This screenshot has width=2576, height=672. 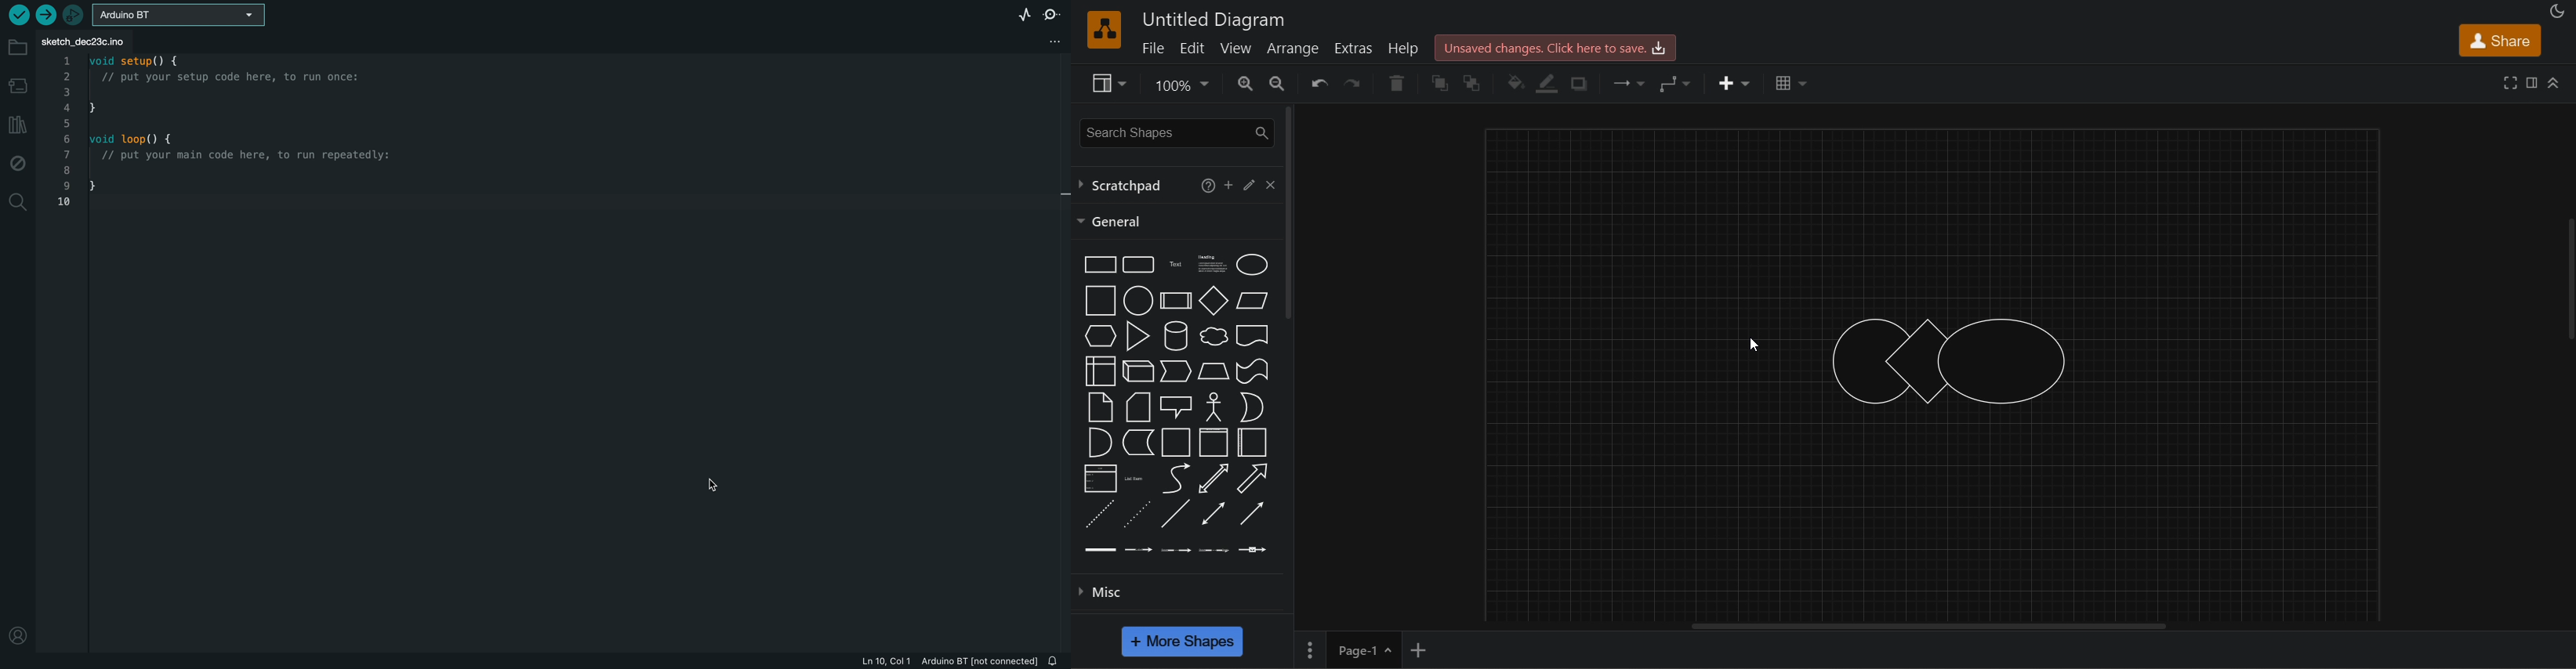 What do you see at coordinates (1237, 48) in the screenshot?
I see `view` at bounding box center [1237, 48].